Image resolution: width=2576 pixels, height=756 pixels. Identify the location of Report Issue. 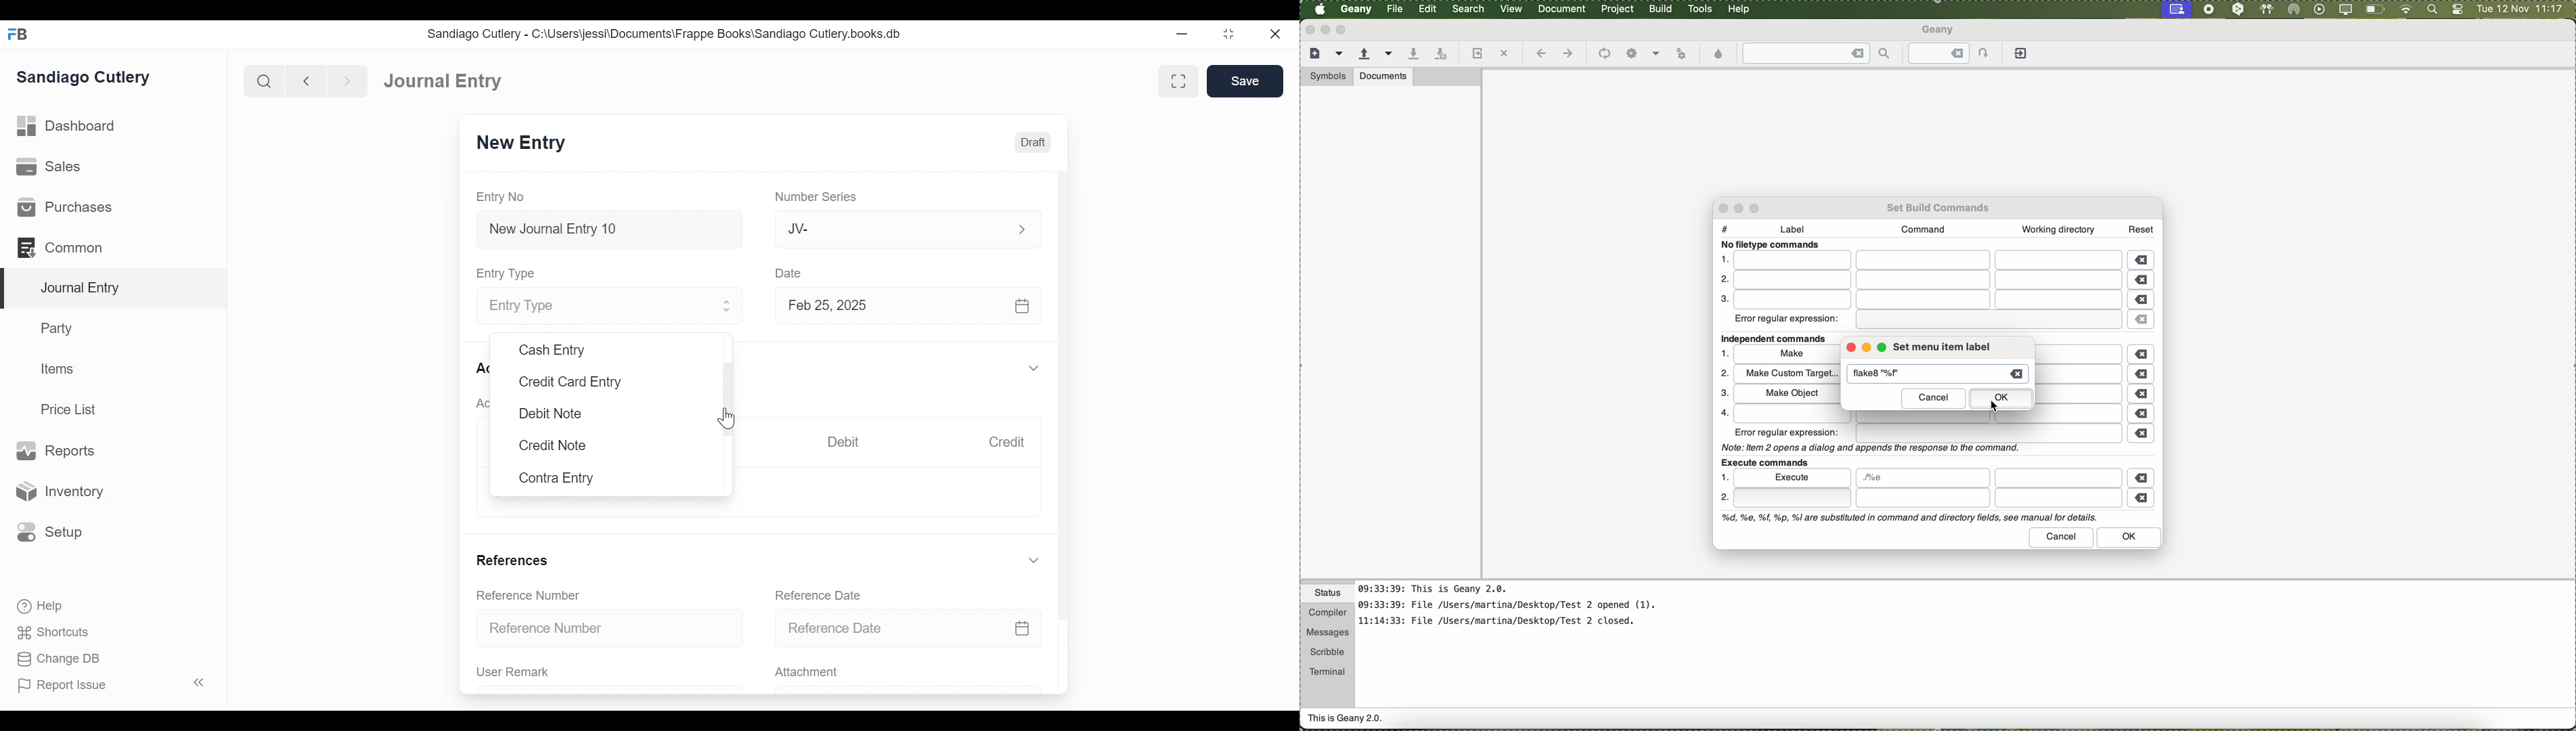
(111, 685).